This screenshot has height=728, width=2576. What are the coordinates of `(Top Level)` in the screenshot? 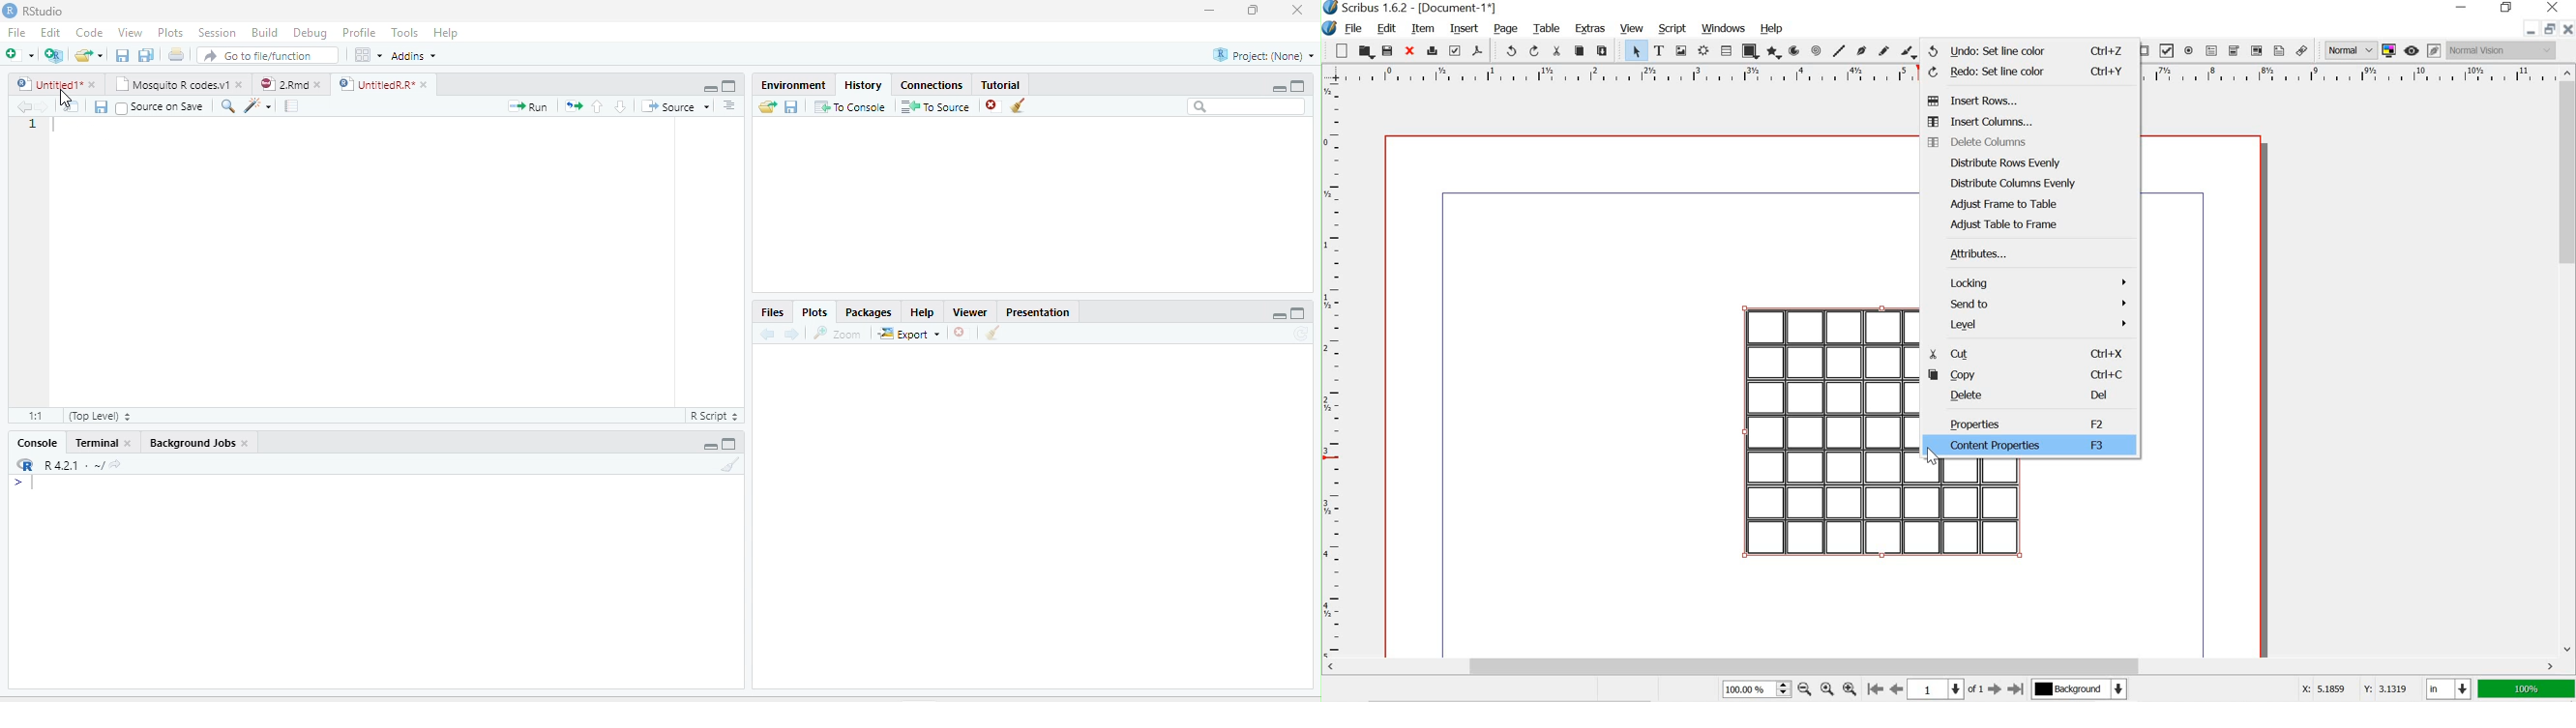 It's located at (99, 416).